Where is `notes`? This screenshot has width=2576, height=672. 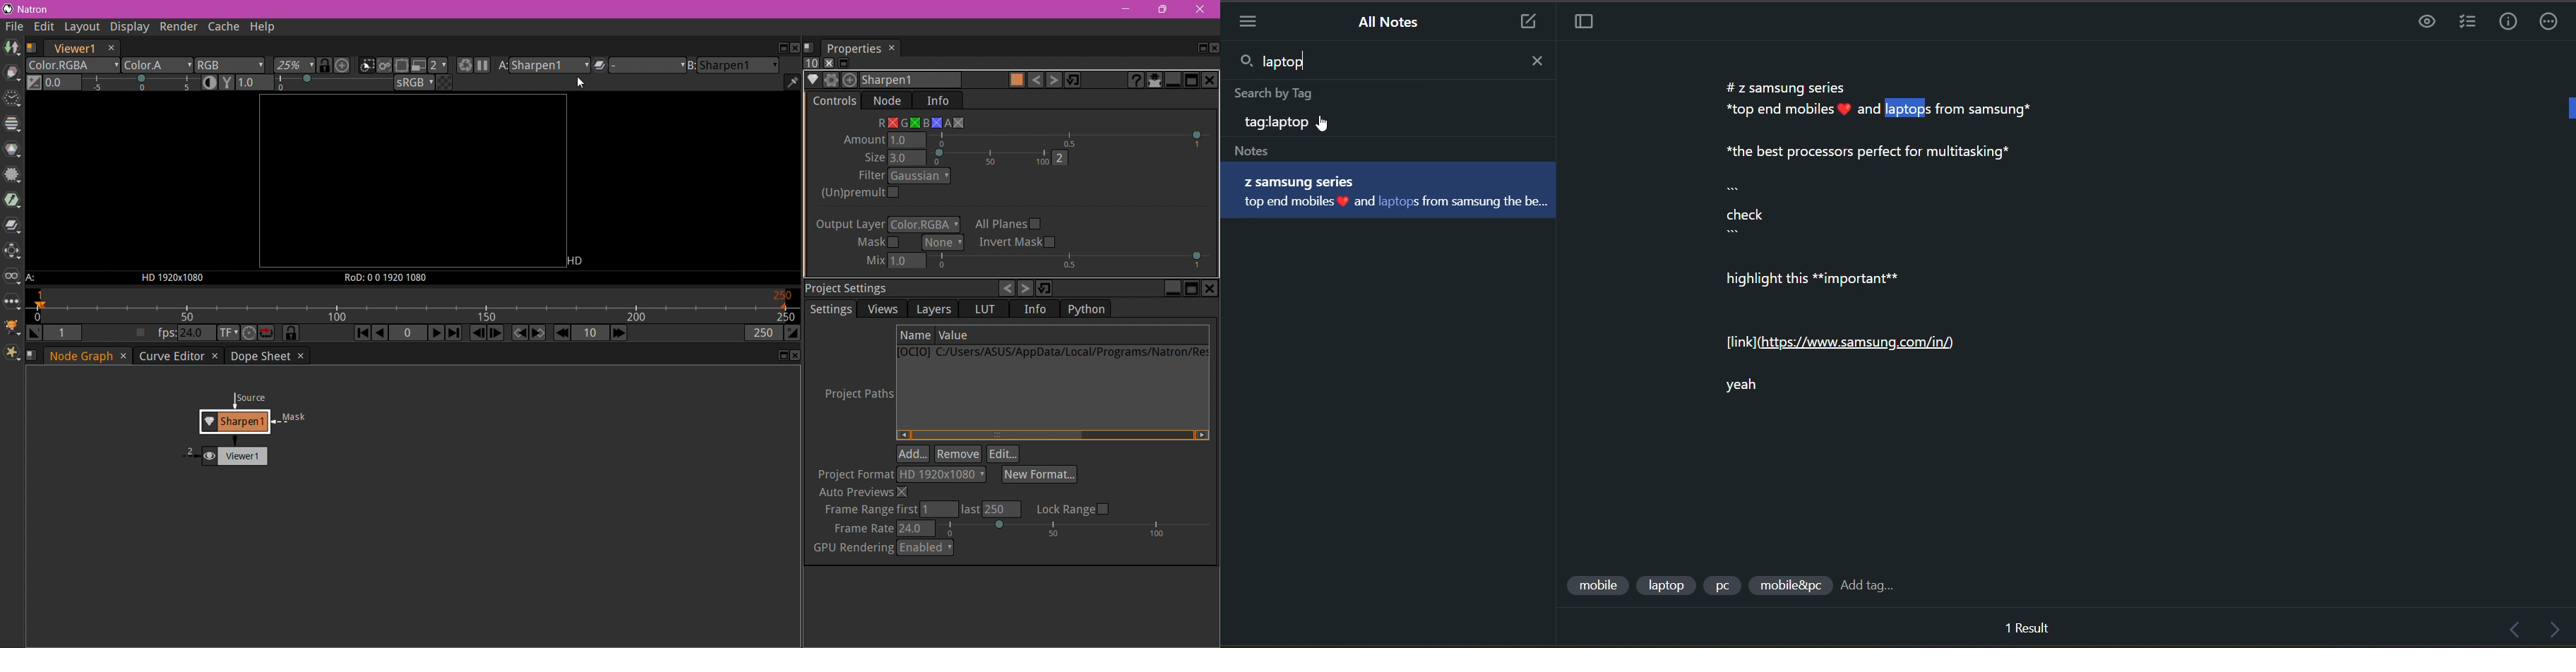 notes is located at coordinates (1274, 150).